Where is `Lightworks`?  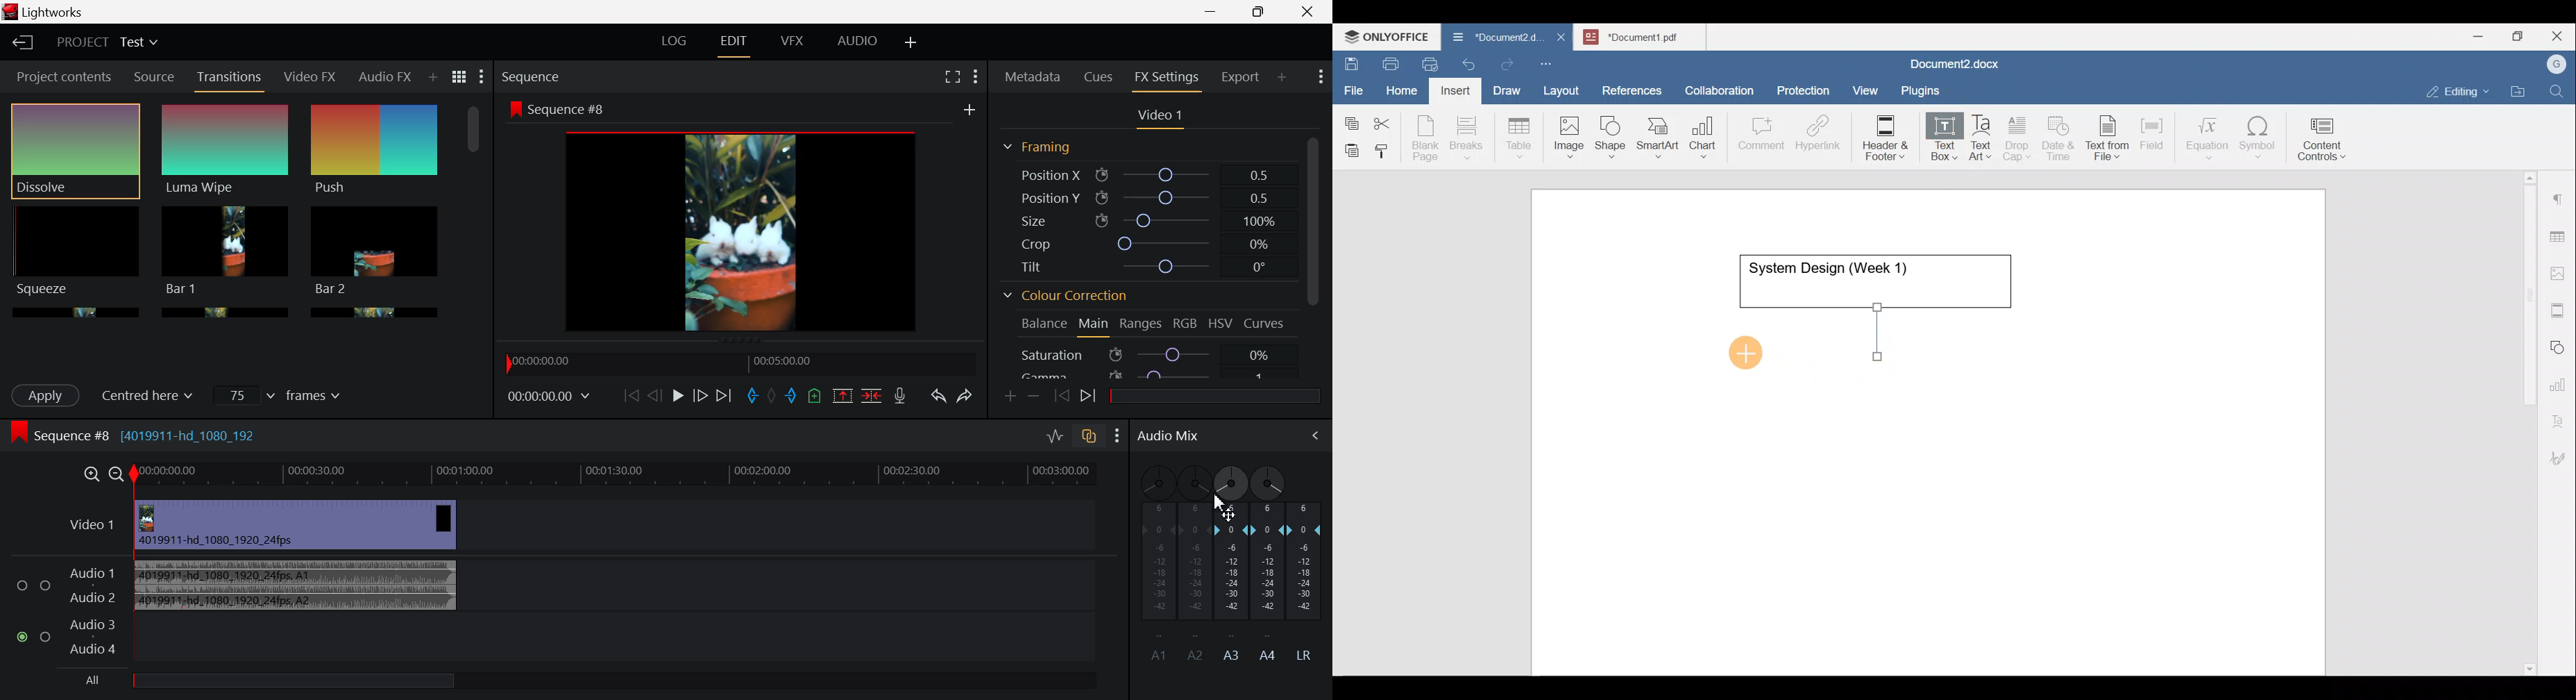 Lightworks is located at coordinates (67, 12).